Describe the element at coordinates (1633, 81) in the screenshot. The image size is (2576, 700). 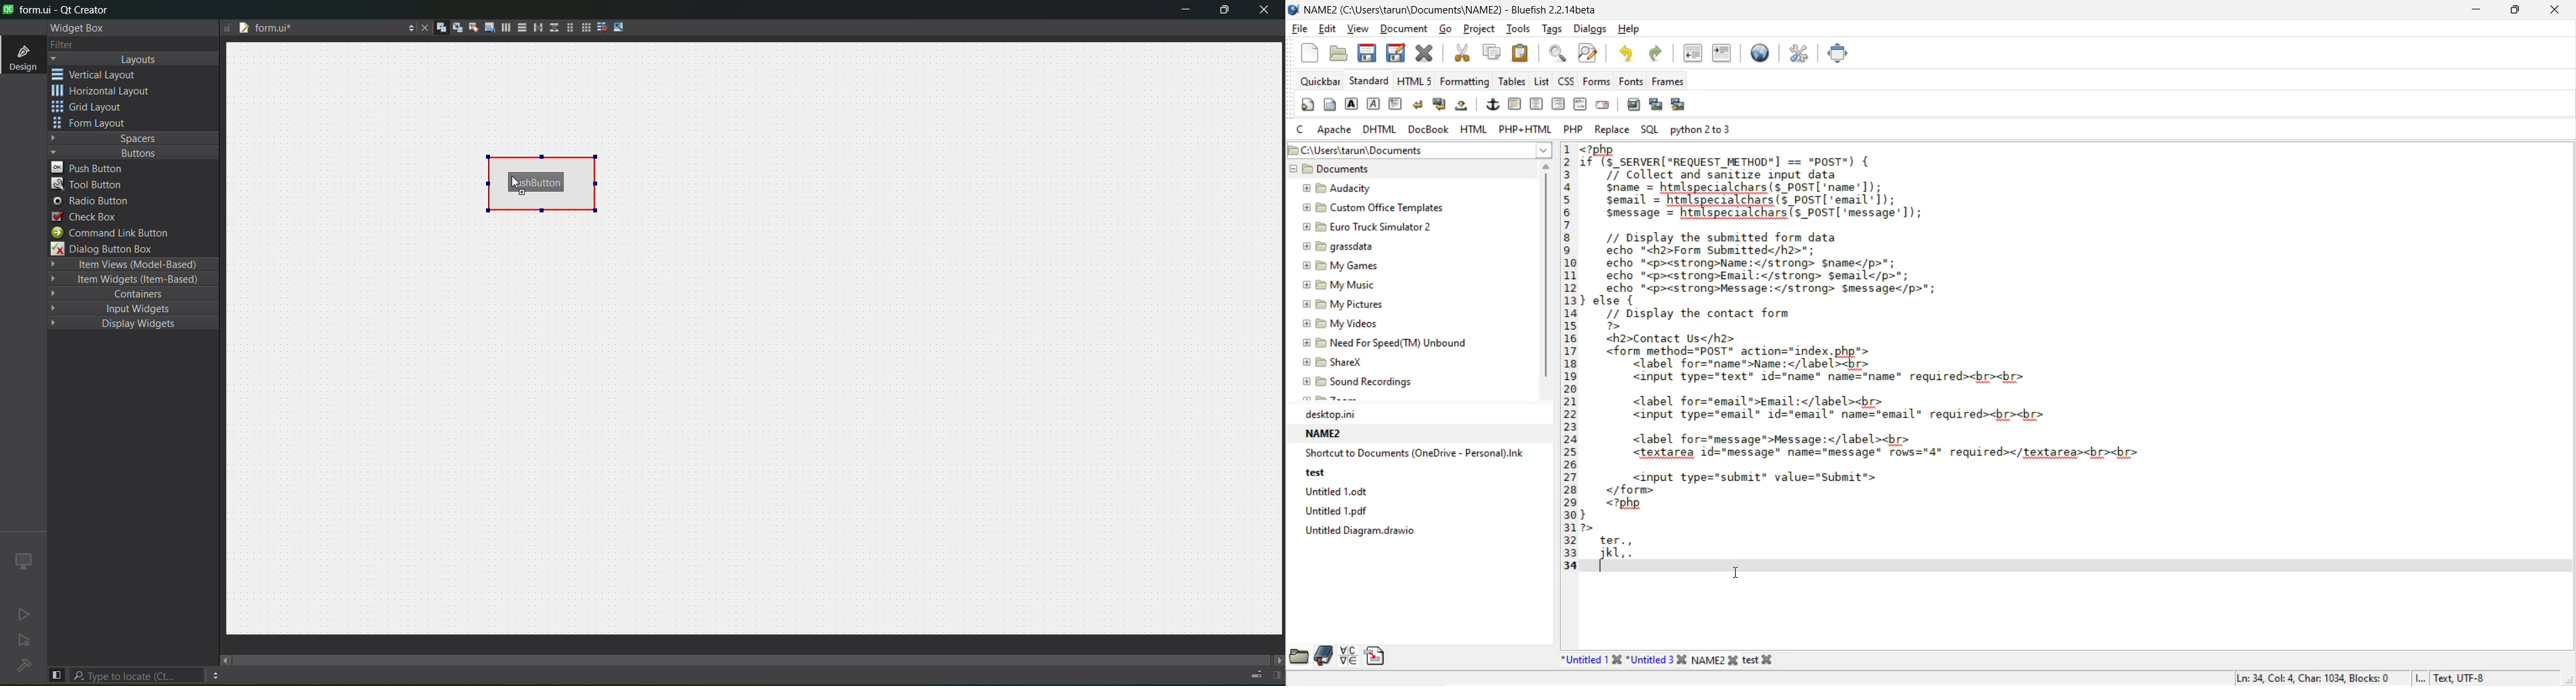
I see `fonts` at that location.